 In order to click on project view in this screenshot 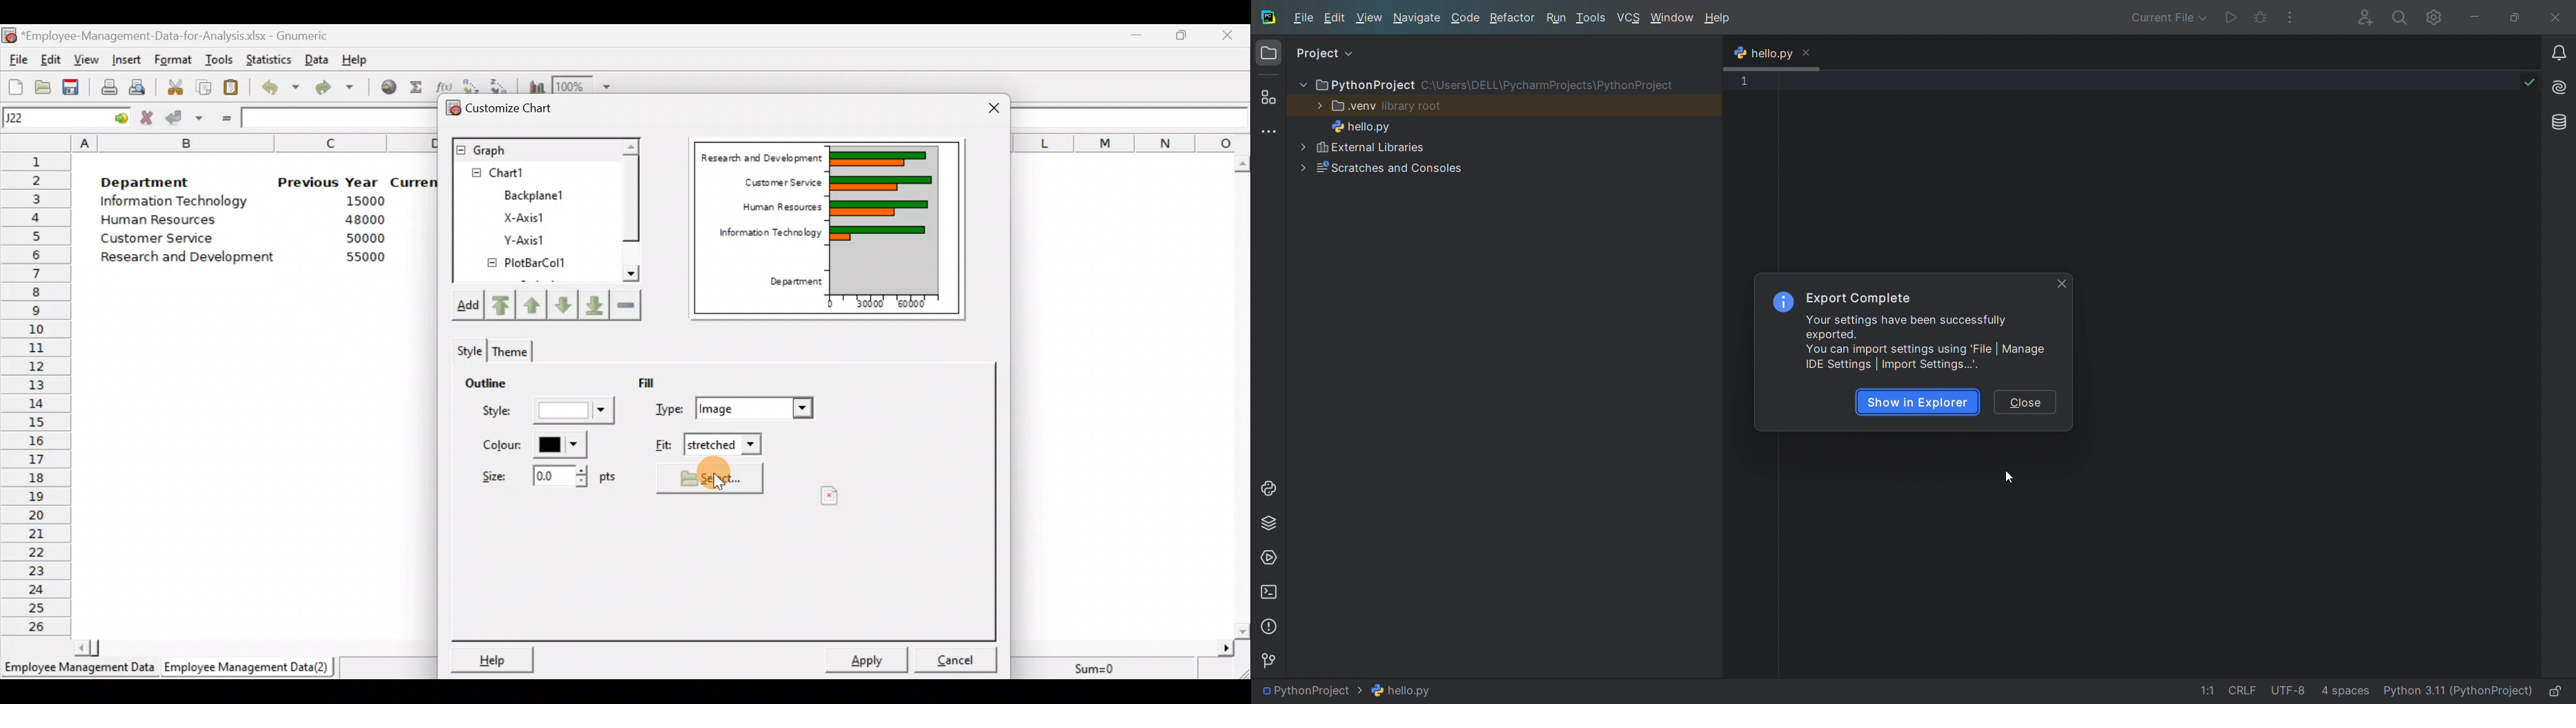, I will do `click(1331, 49)`.